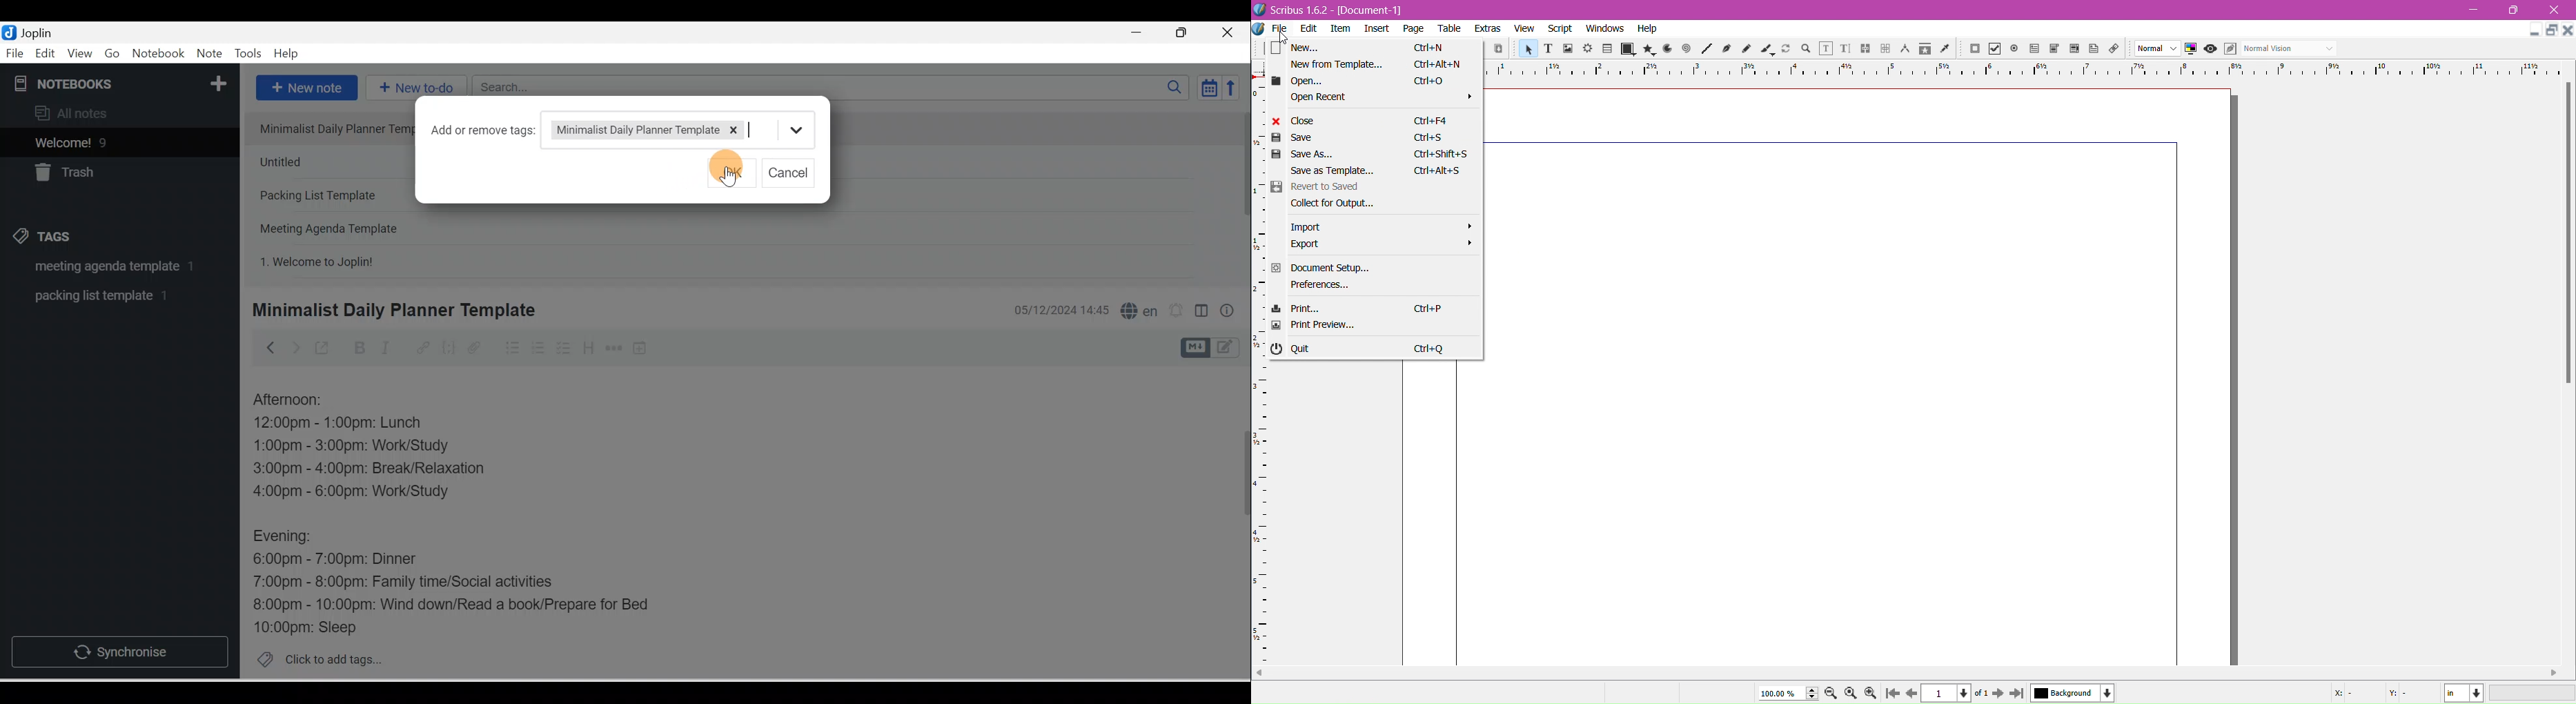  What do you see at coordinates (1913, 672) in the screenshot?
I see `Horizontal Scroll Bar` at bounding box center [1913, 672].